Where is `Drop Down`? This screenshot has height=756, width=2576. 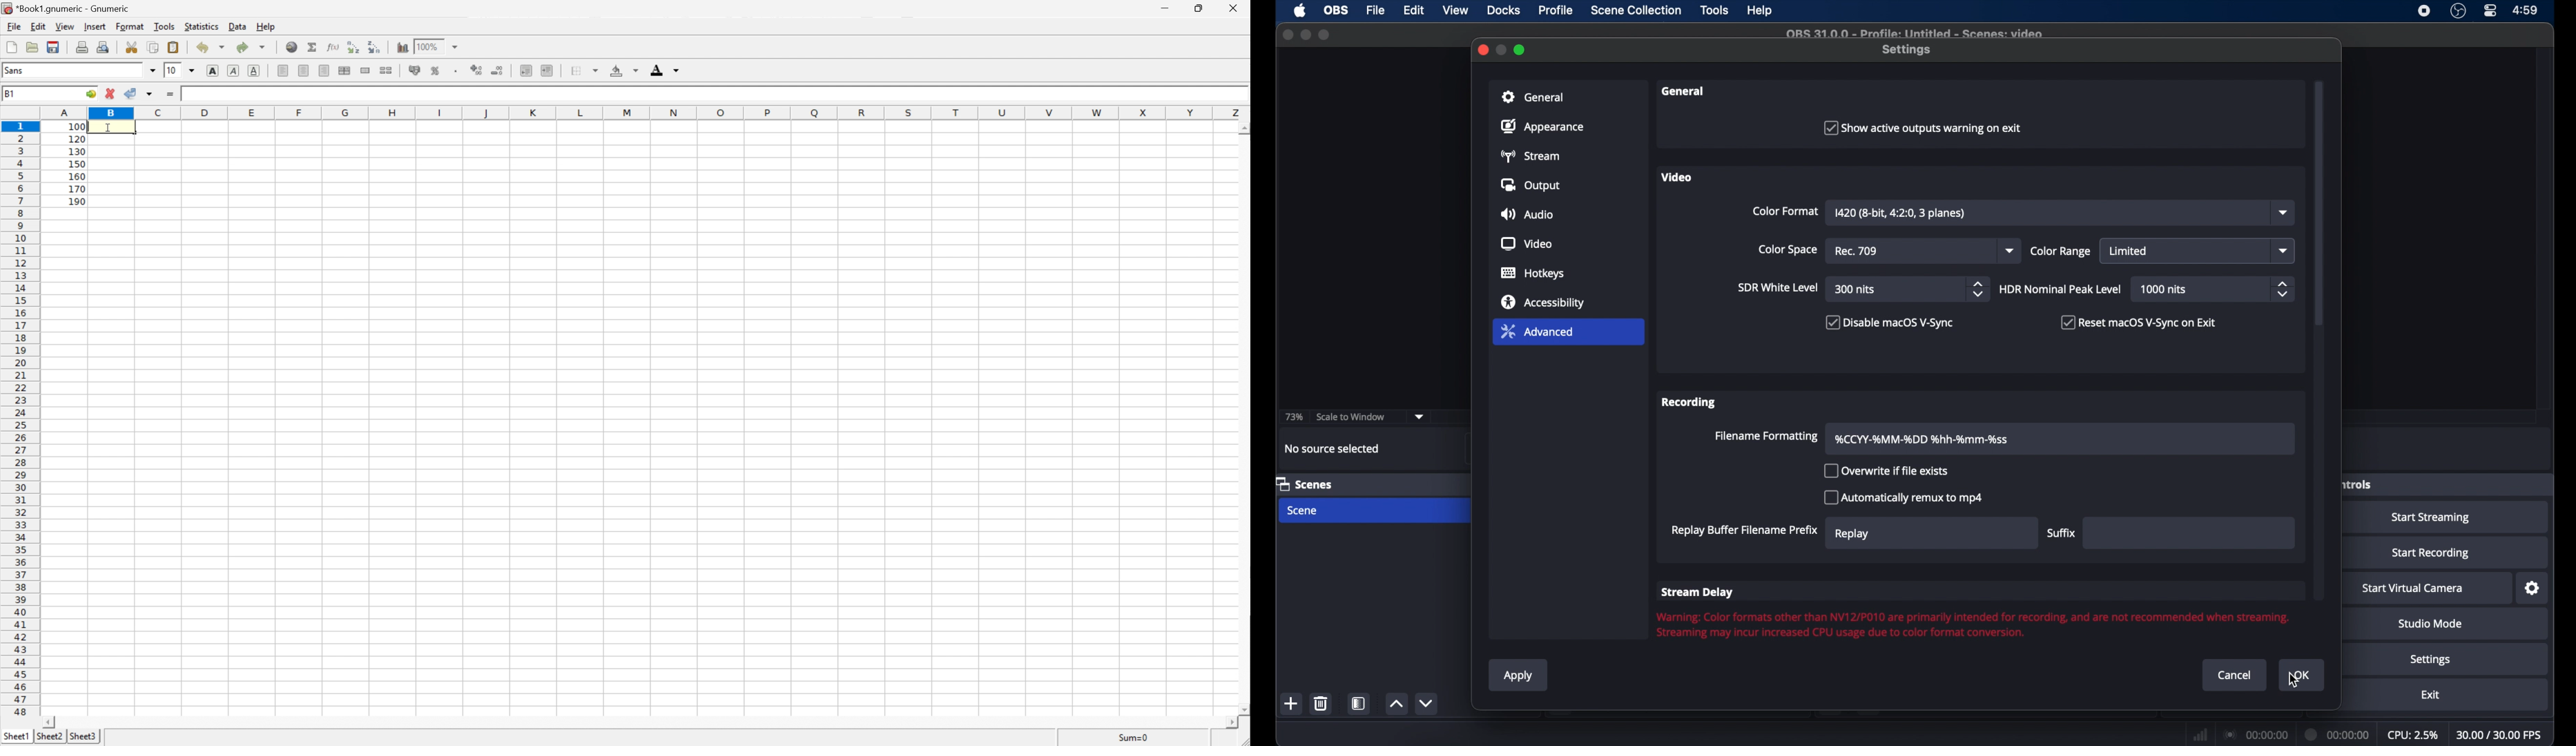 Drop Down is located at coordinates (193, 70).